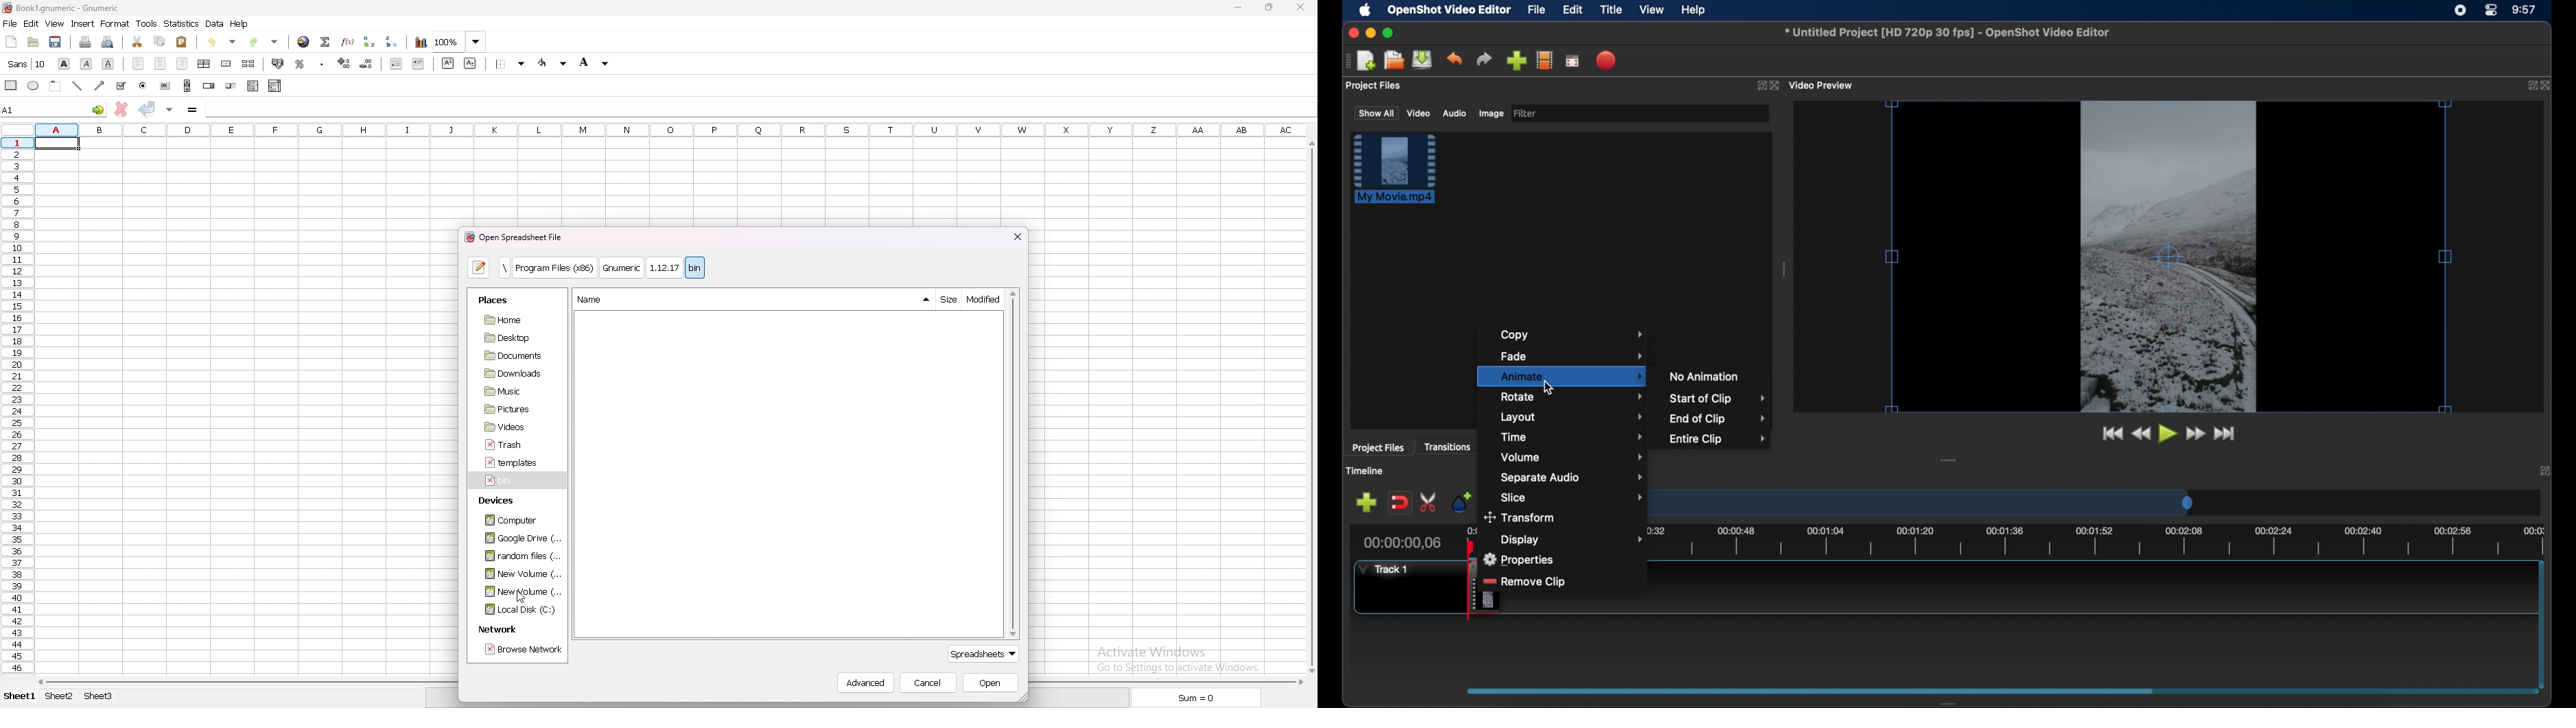 The height and width of the screenshot is (728, 2576). I want to click on close, so click(1352, 33).